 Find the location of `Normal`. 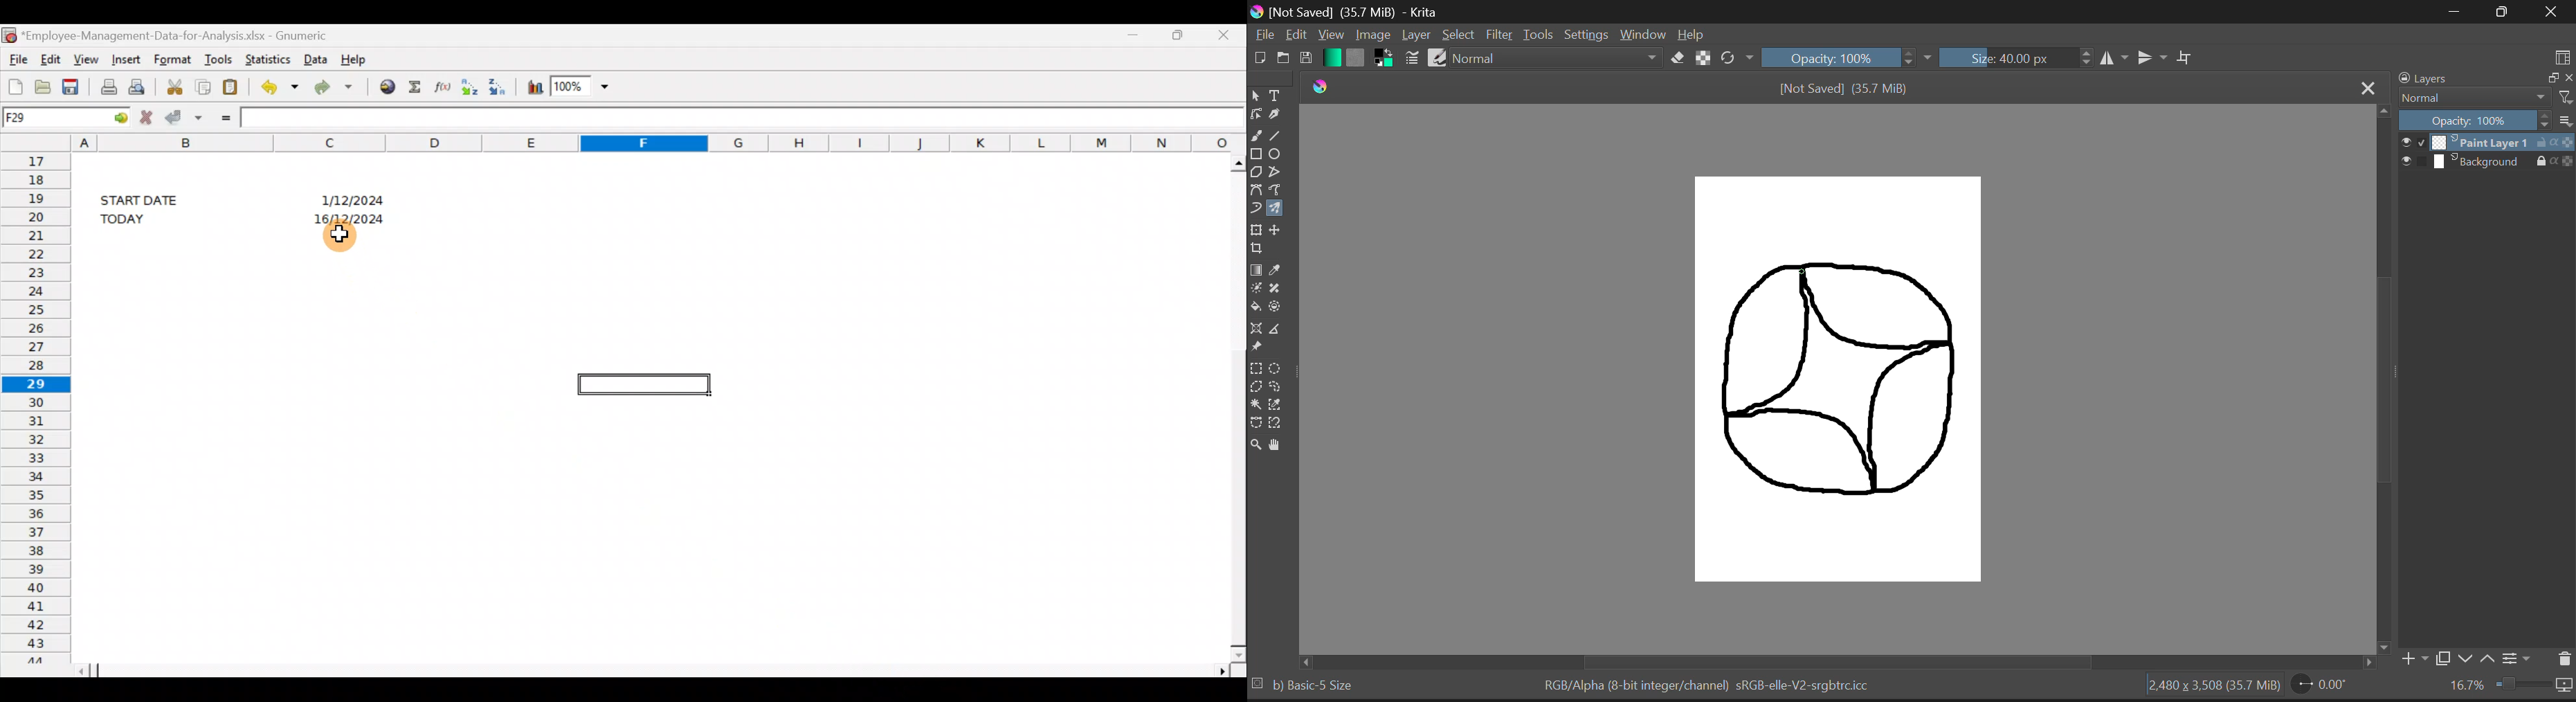

Normal is located at coordinates (2471, 98).